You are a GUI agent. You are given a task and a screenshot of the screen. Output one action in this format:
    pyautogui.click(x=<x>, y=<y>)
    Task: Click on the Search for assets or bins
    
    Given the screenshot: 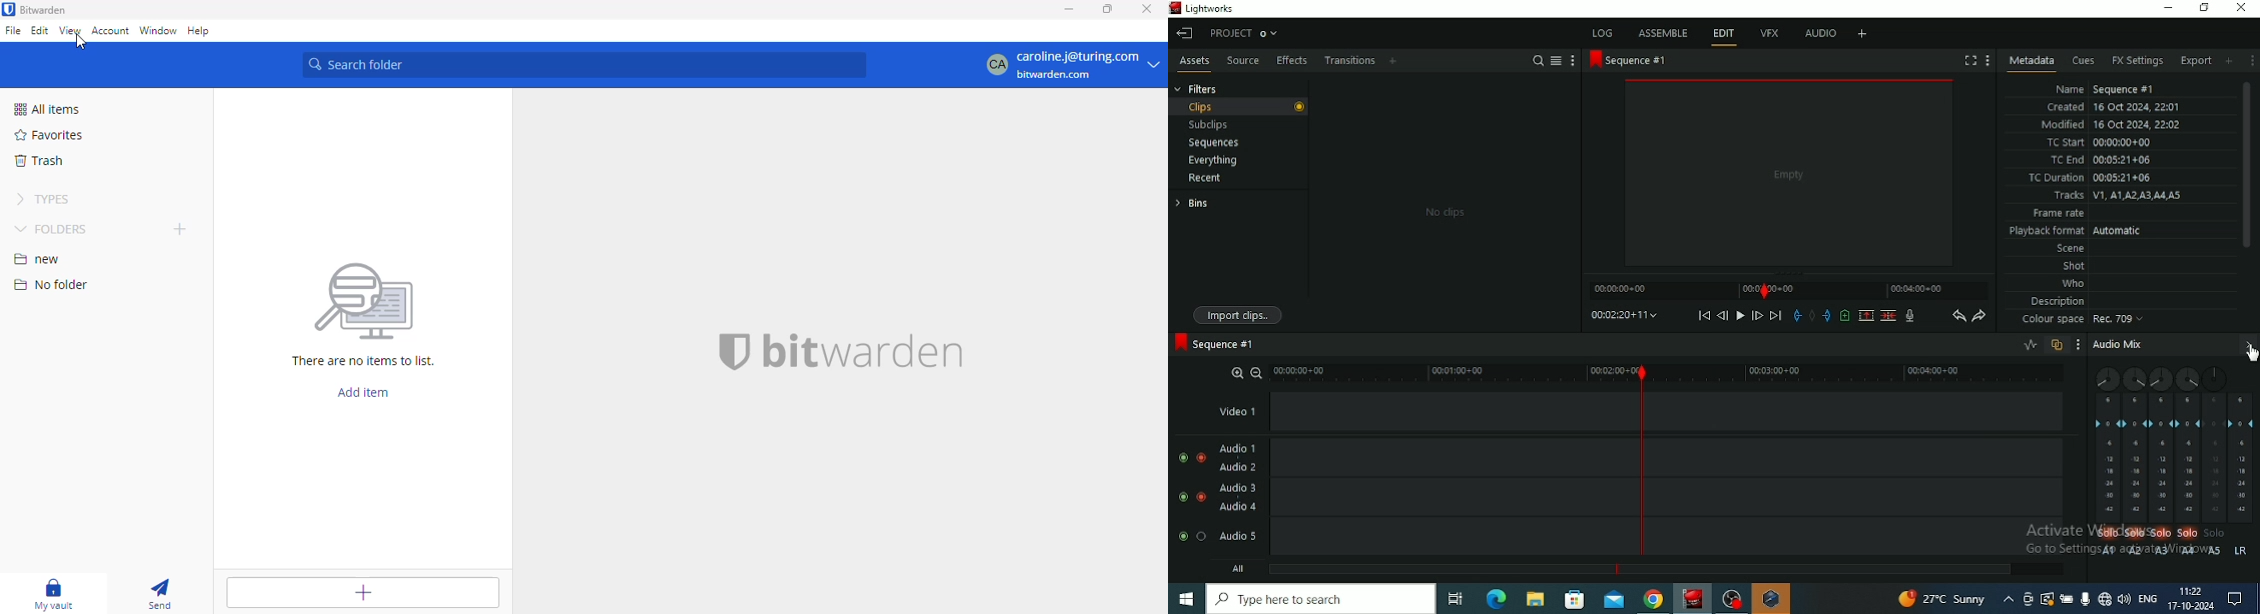 What is the action you would take?
    pyautogui.click(x=1537, y=60)
    